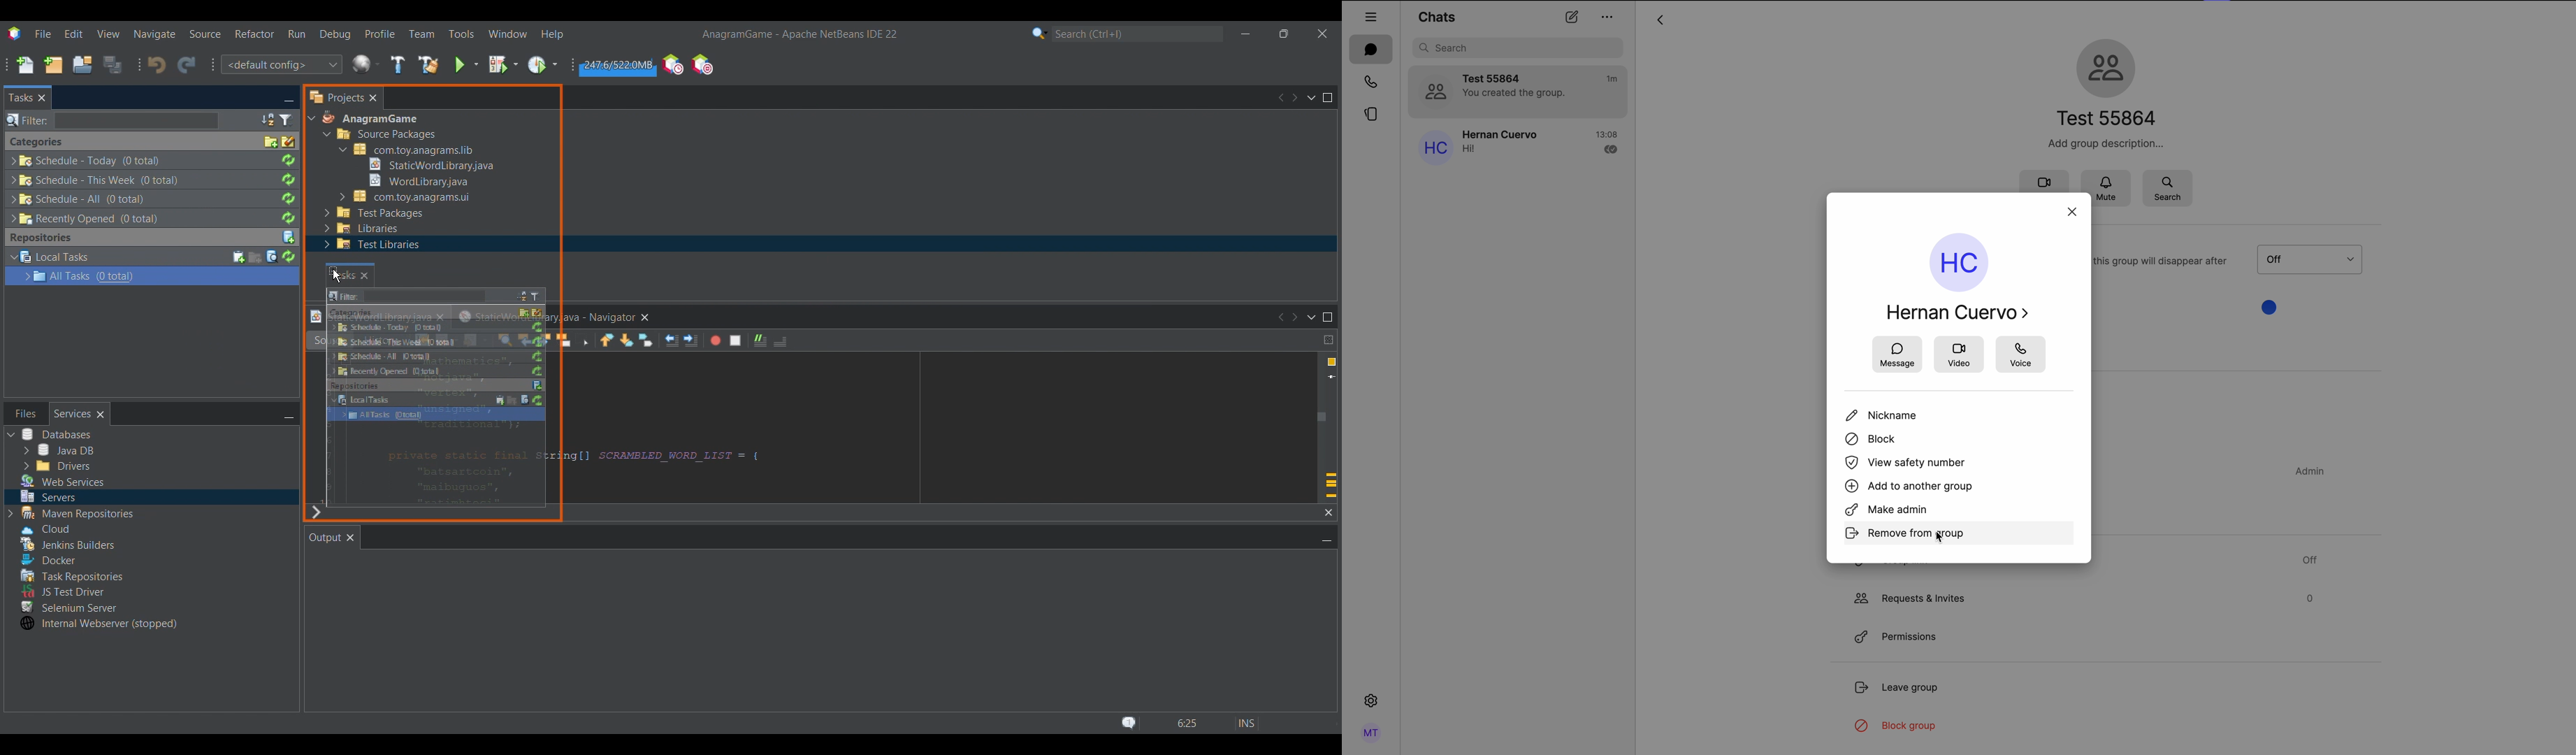 Image resolution: width=2576 pixels, height=756 pixels. Describe the element at coordinates (1328, 317) in the screenshot. I see `Maximize window` at that location.